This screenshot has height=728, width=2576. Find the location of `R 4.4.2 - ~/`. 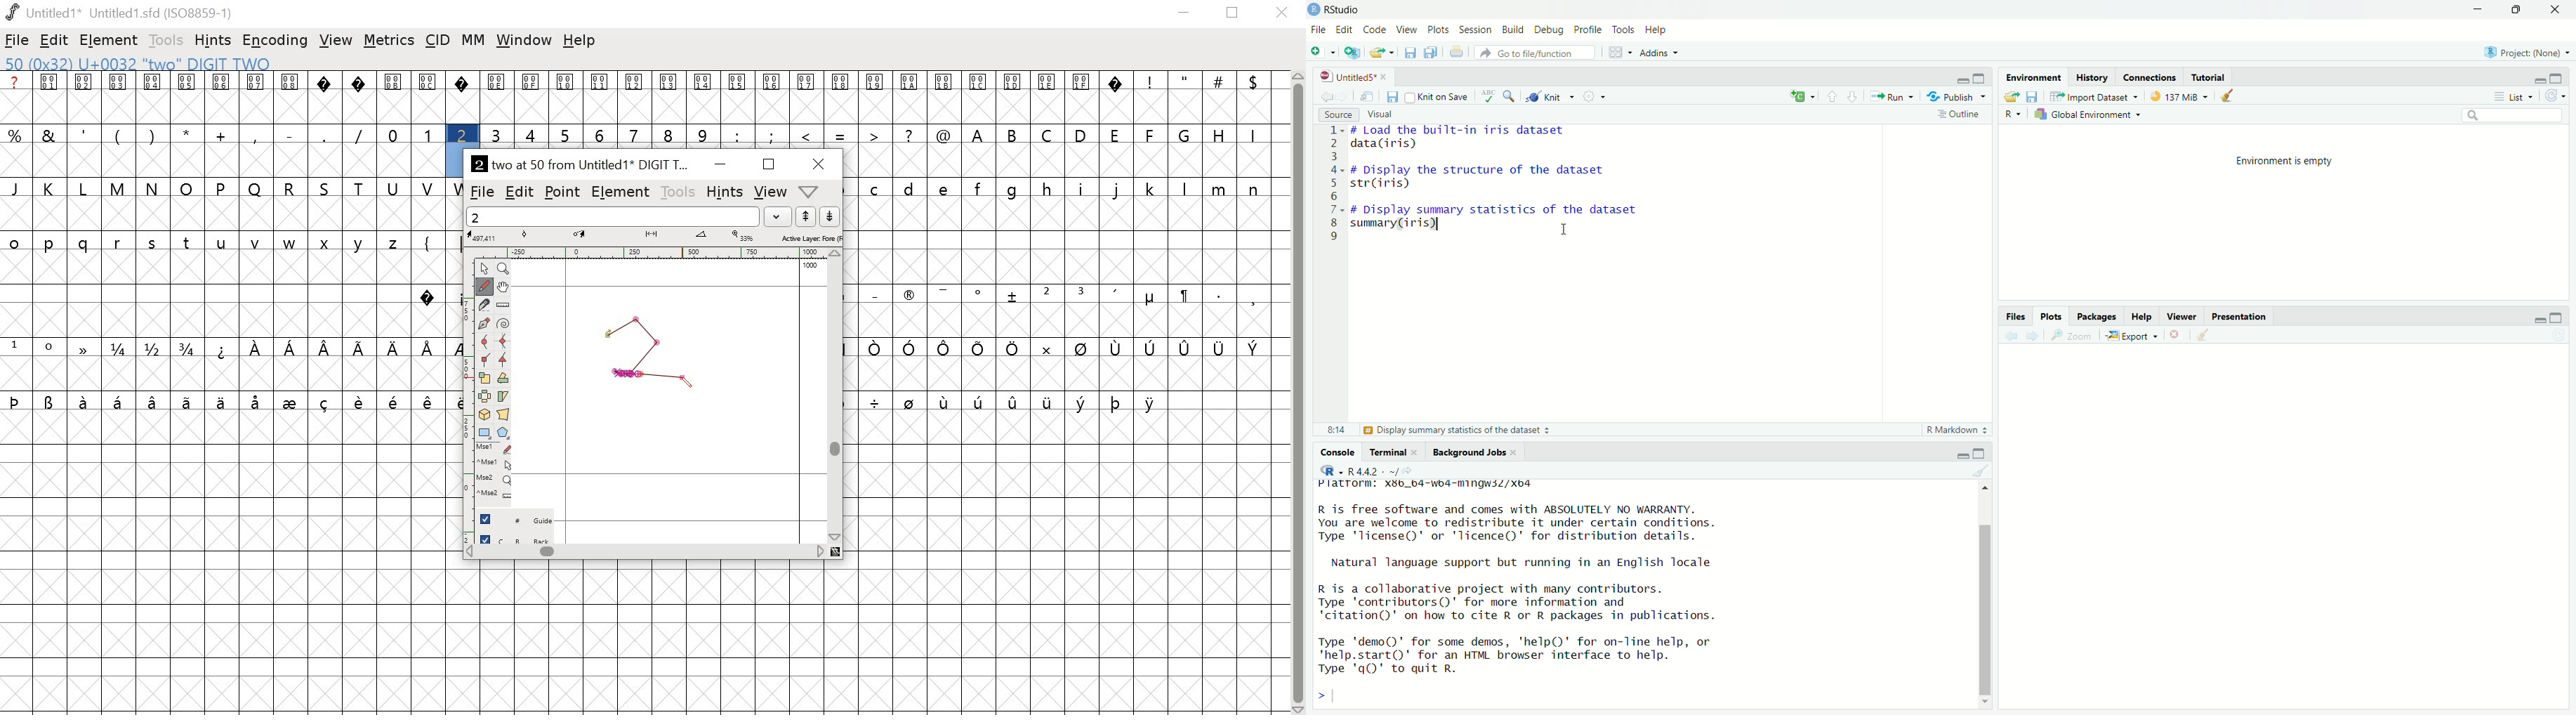

R 4.4.2 - ~/ is located at coordinates (1368, 470).